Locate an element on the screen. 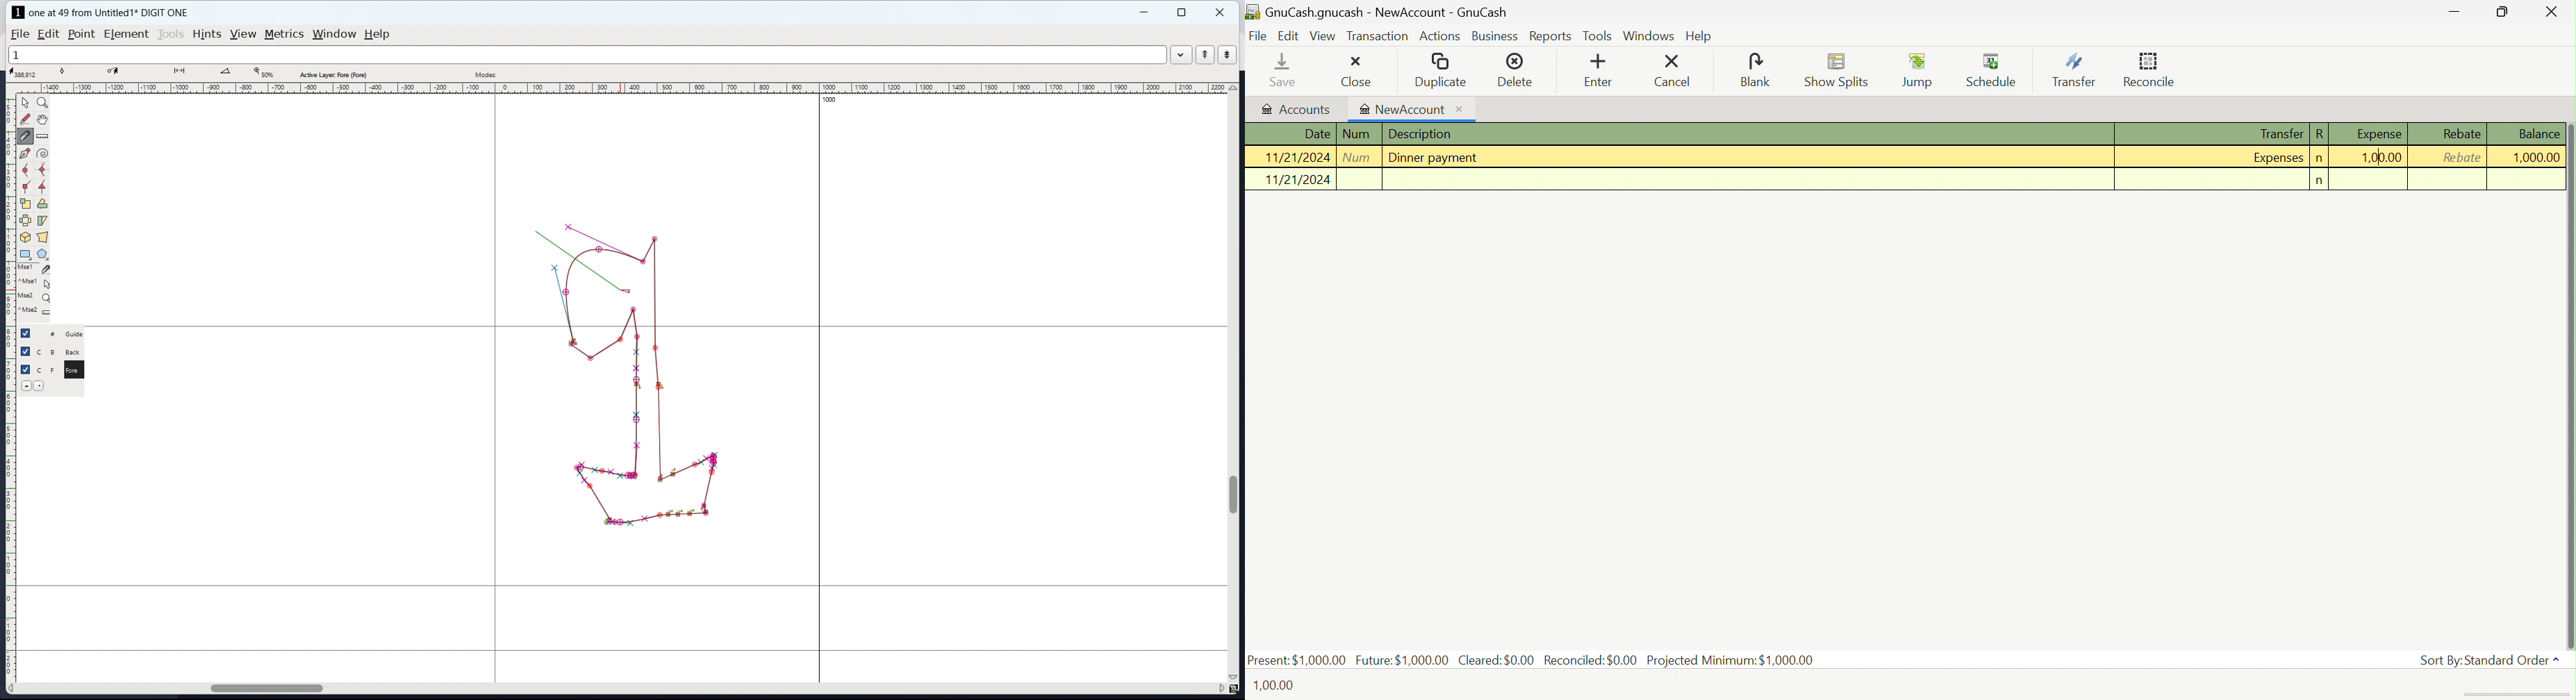 The image size is (2576, 700). Transfer is located at coordinates (2073, 71).